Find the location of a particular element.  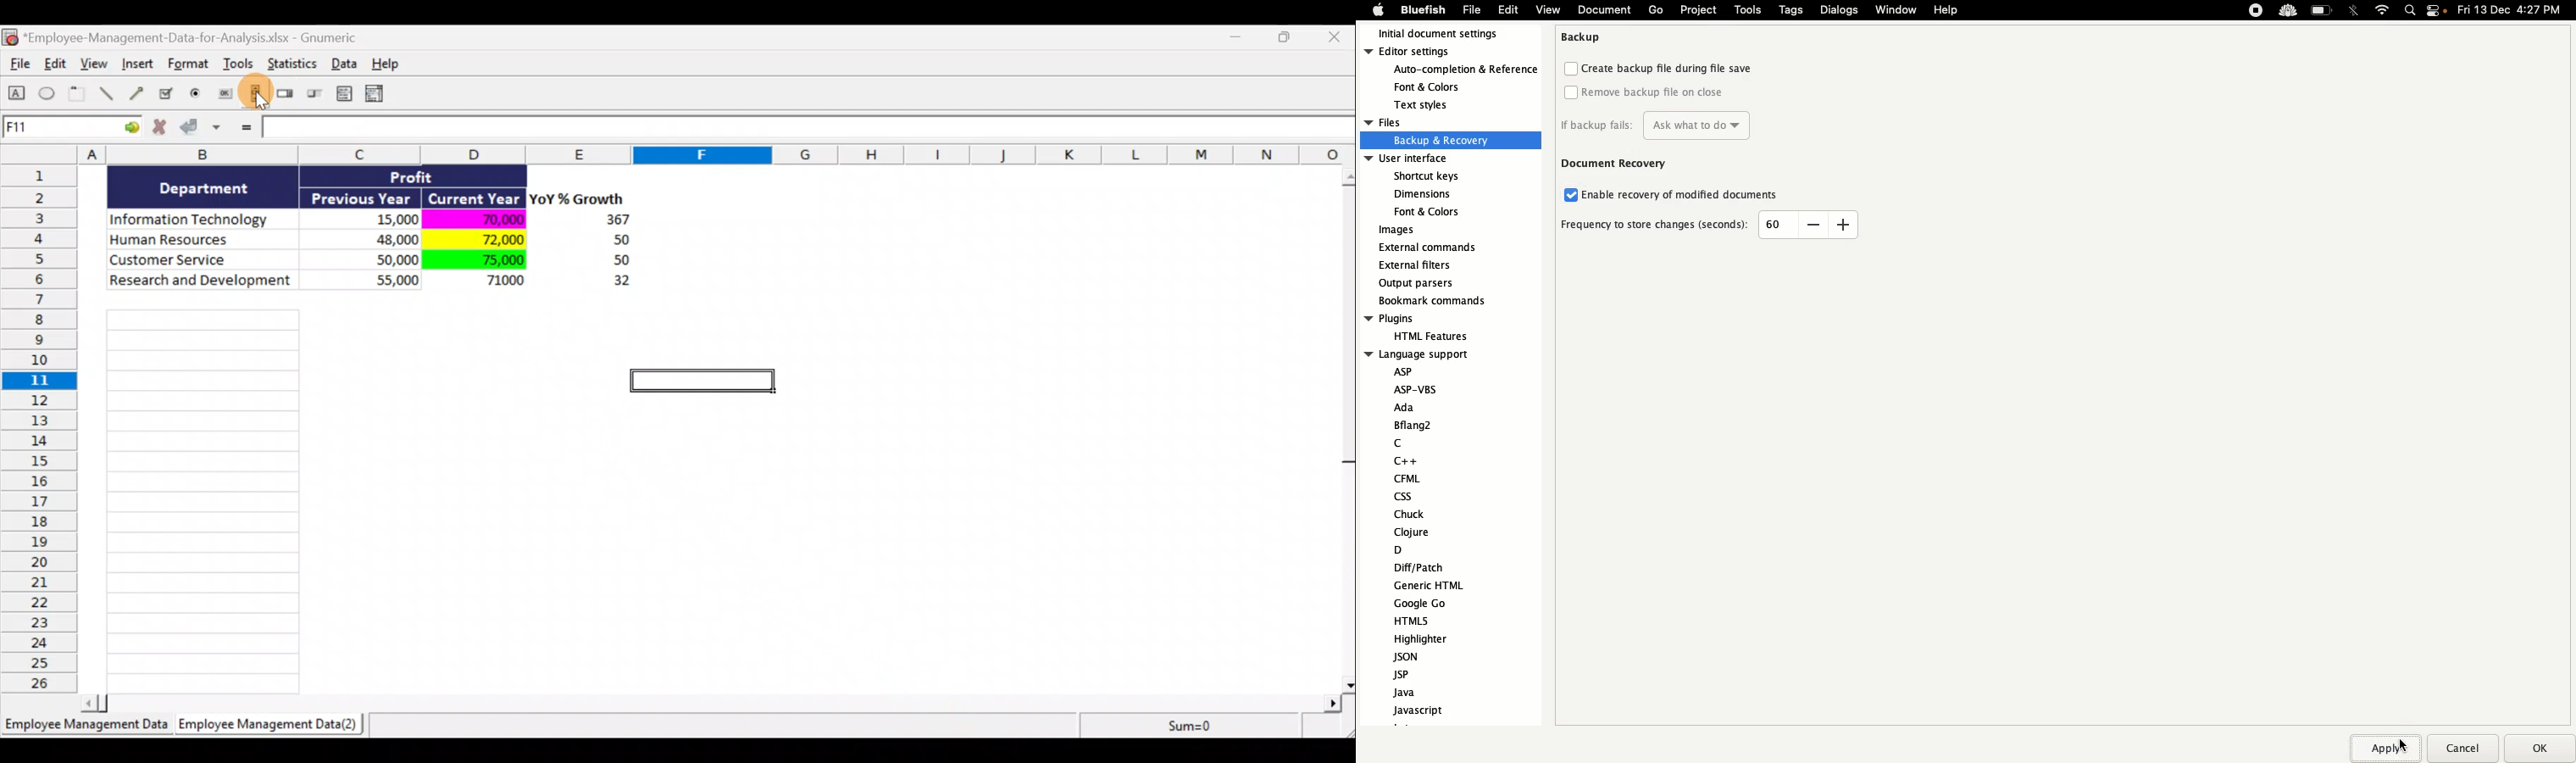

Scroll bar is located at coordinates (716, 701).